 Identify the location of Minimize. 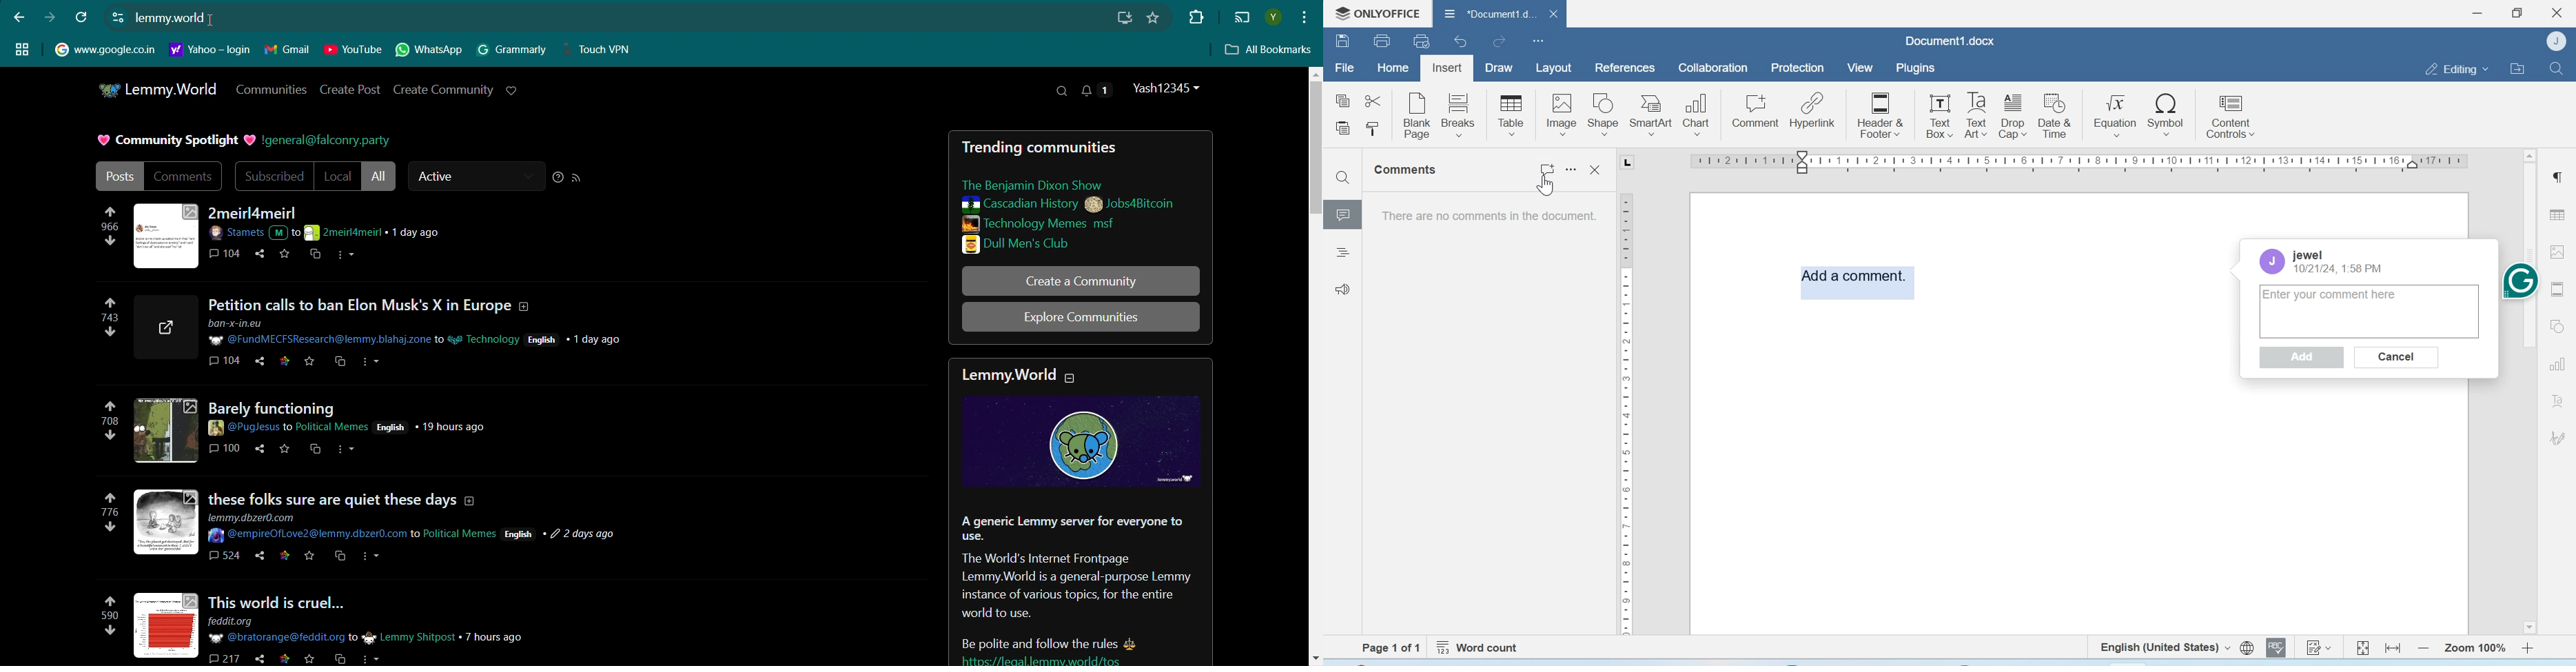
(2479, 13).